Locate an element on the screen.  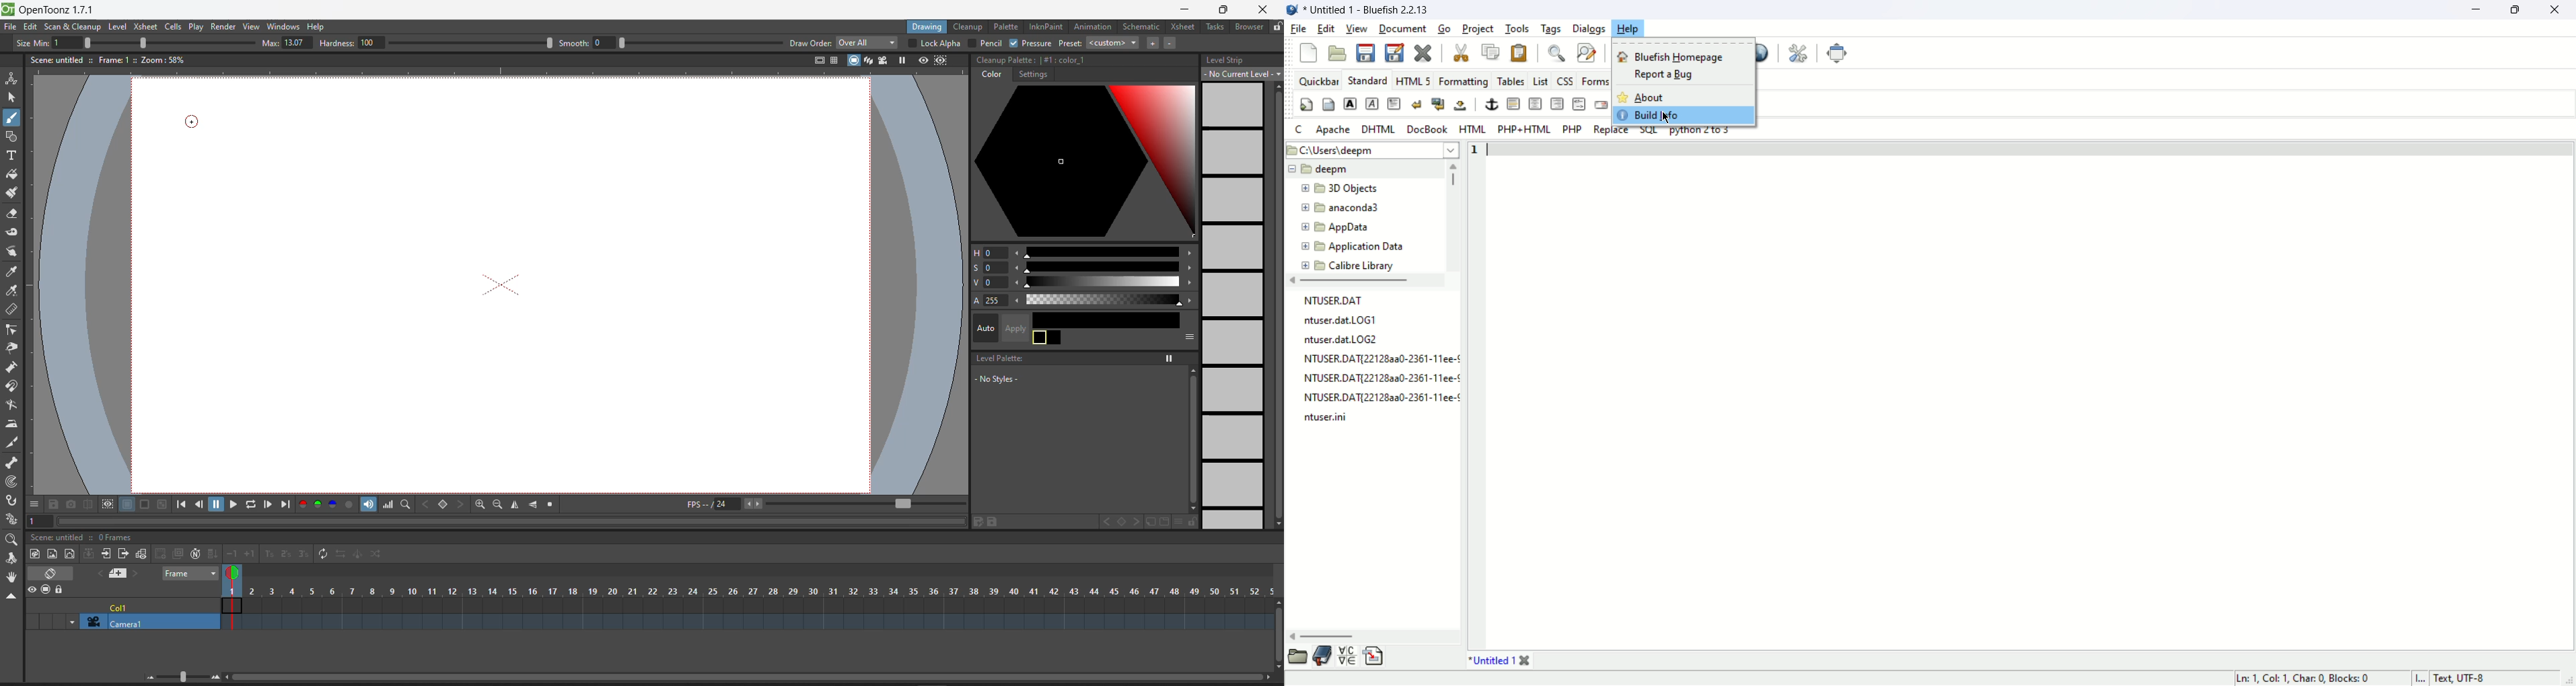
toggle x-sheet/timeline is located at coordinates (52, 572).